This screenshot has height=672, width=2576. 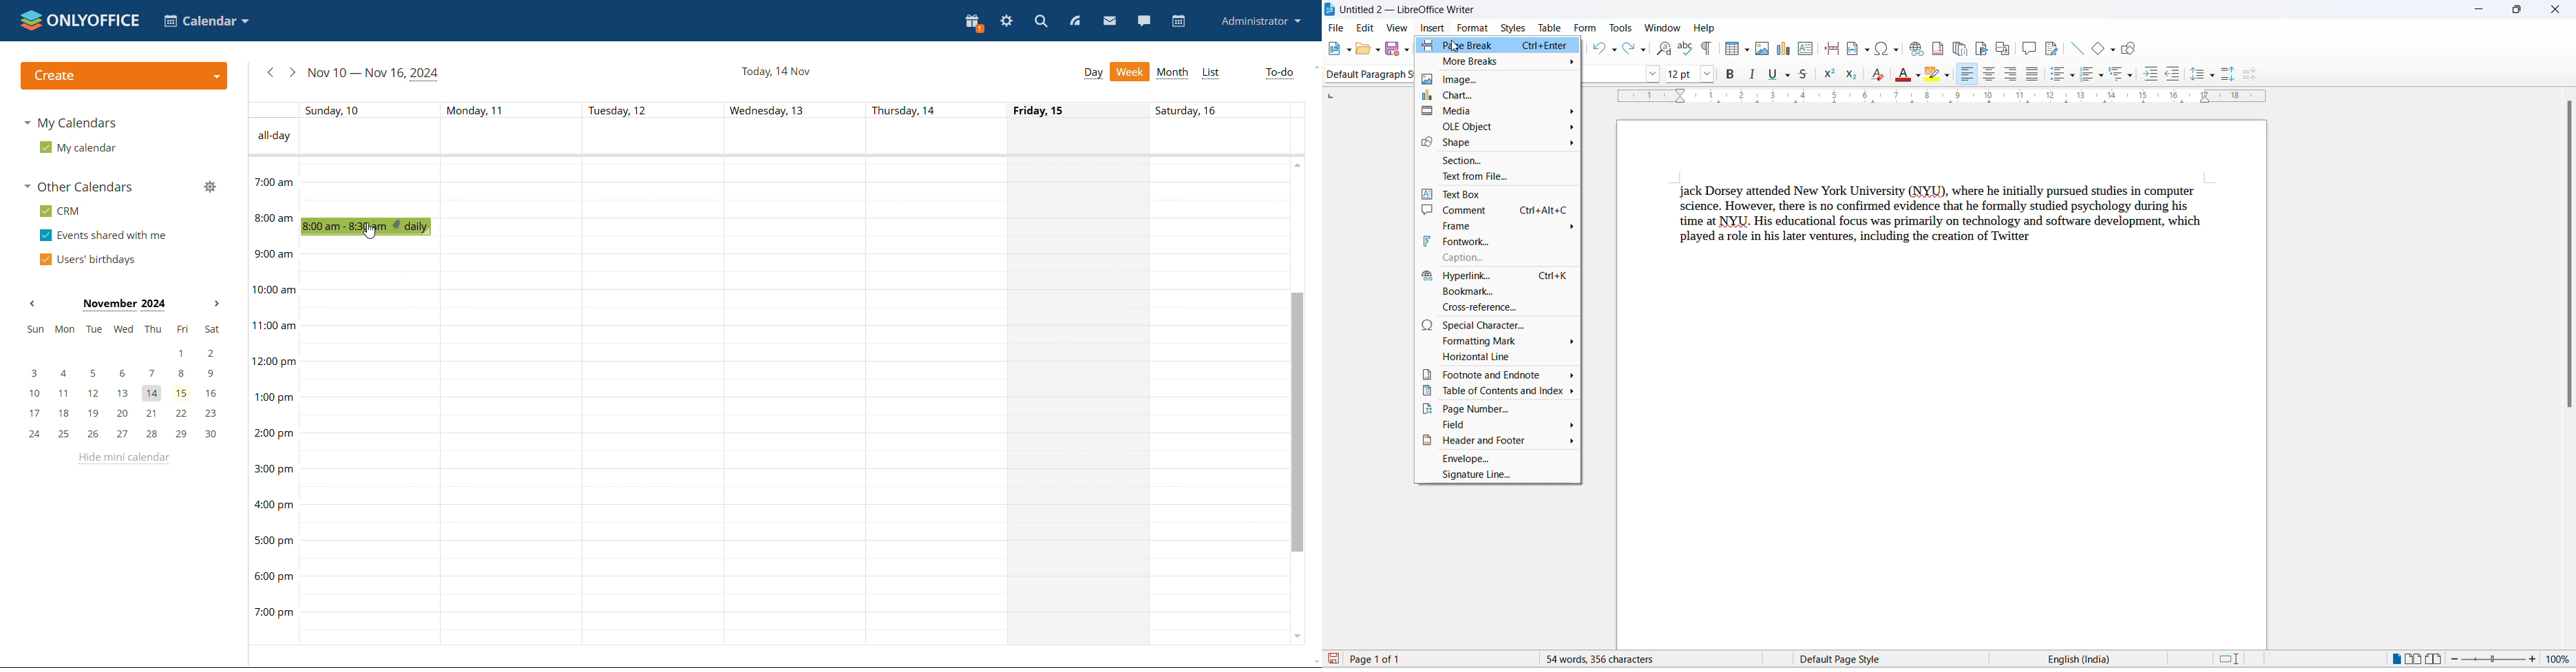 What do you see at coordinates (1873, 659) in the screenshot?
I see `Default Page Style` at bounding box center [1873, 659].